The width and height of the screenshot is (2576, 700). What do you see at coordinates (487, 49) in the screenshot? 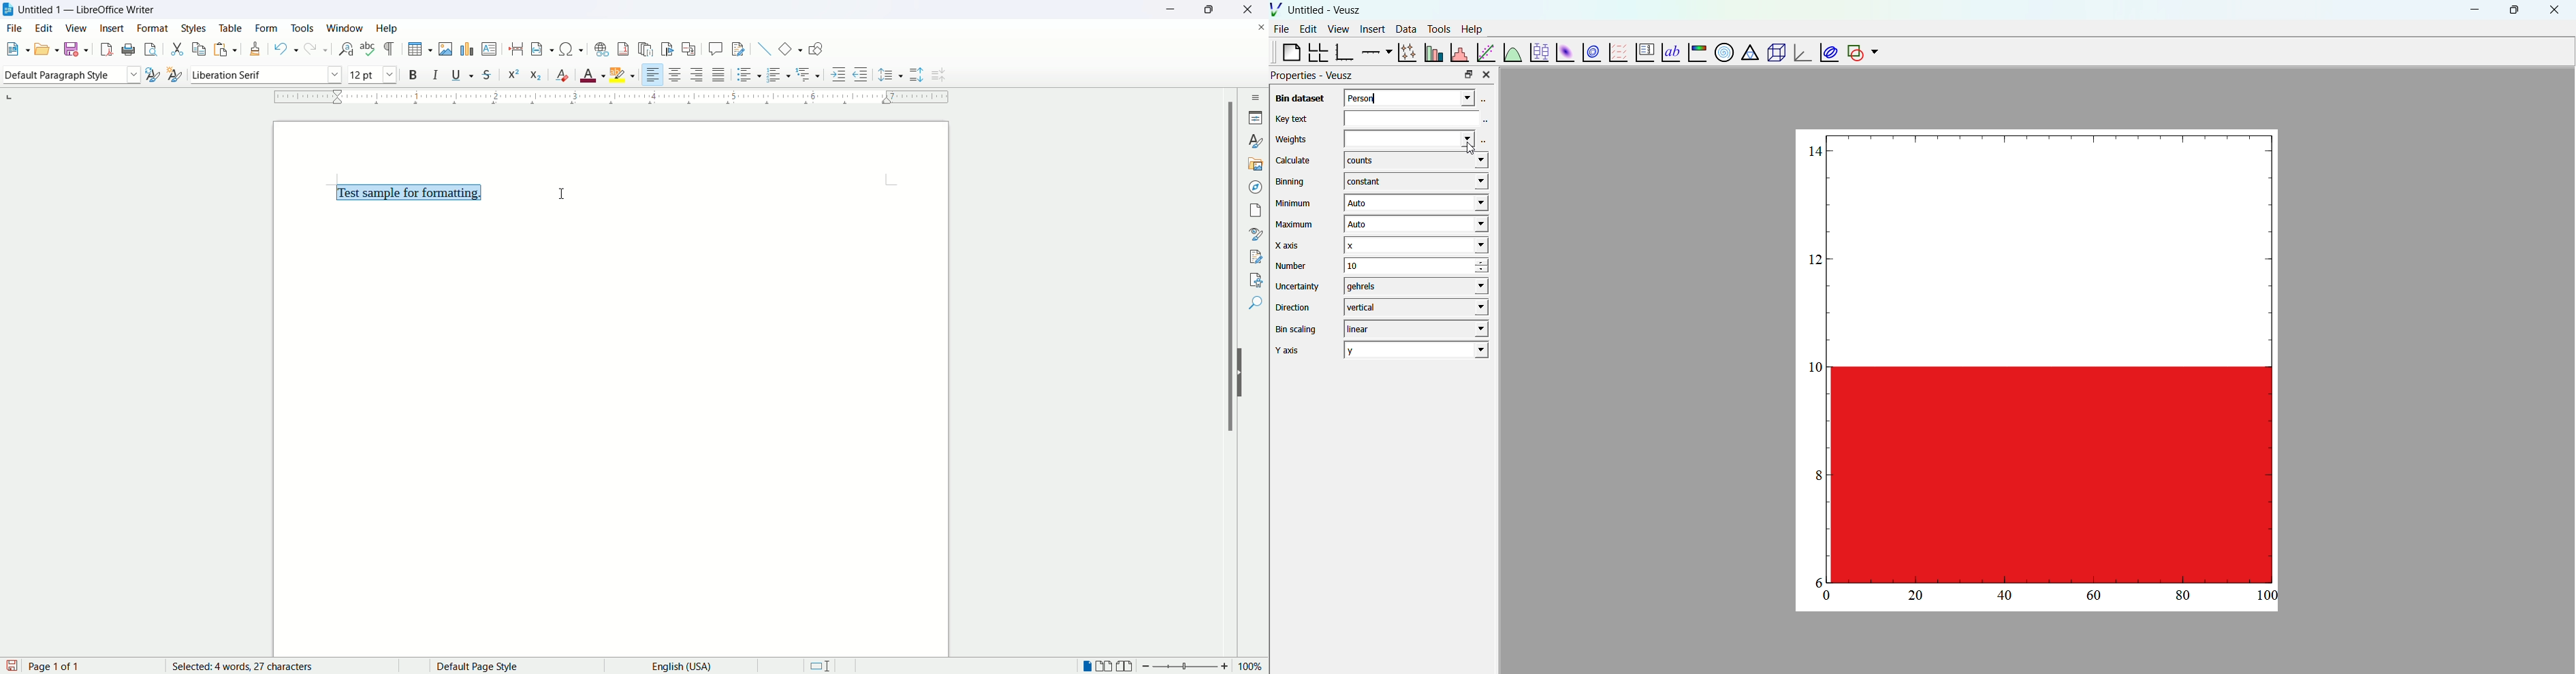
I see `insert text` at bounding box center [487, 49].